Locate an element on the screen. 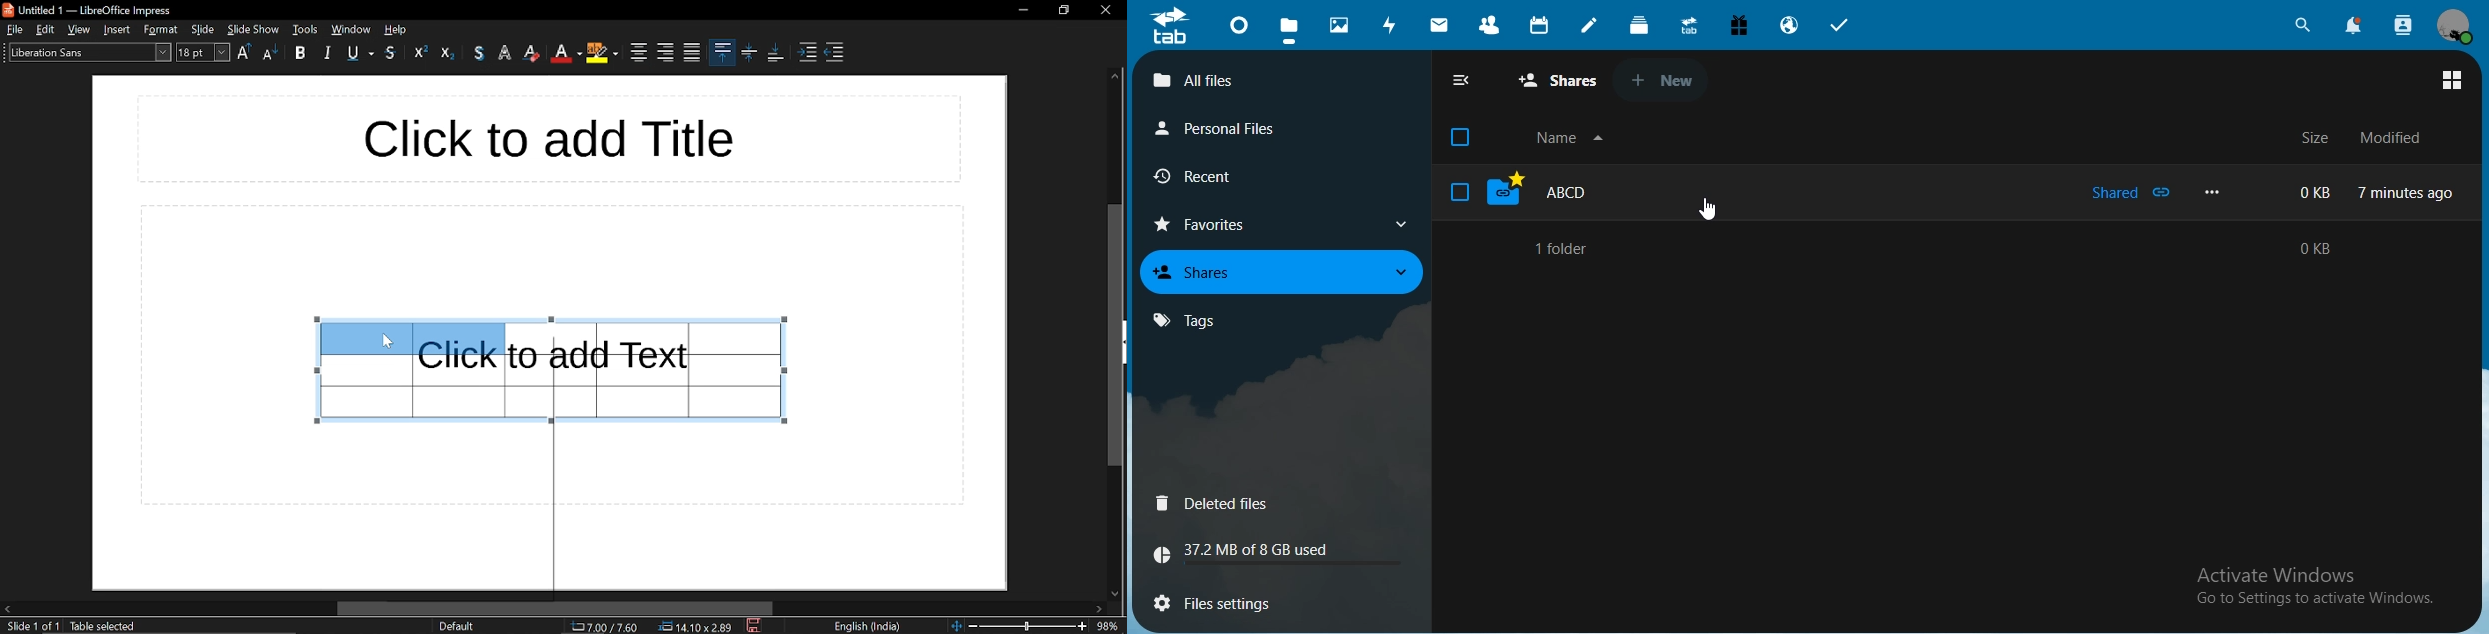 The height and width of the screenshot is (644, 2492). modified is located at coordinates (2393, 138).